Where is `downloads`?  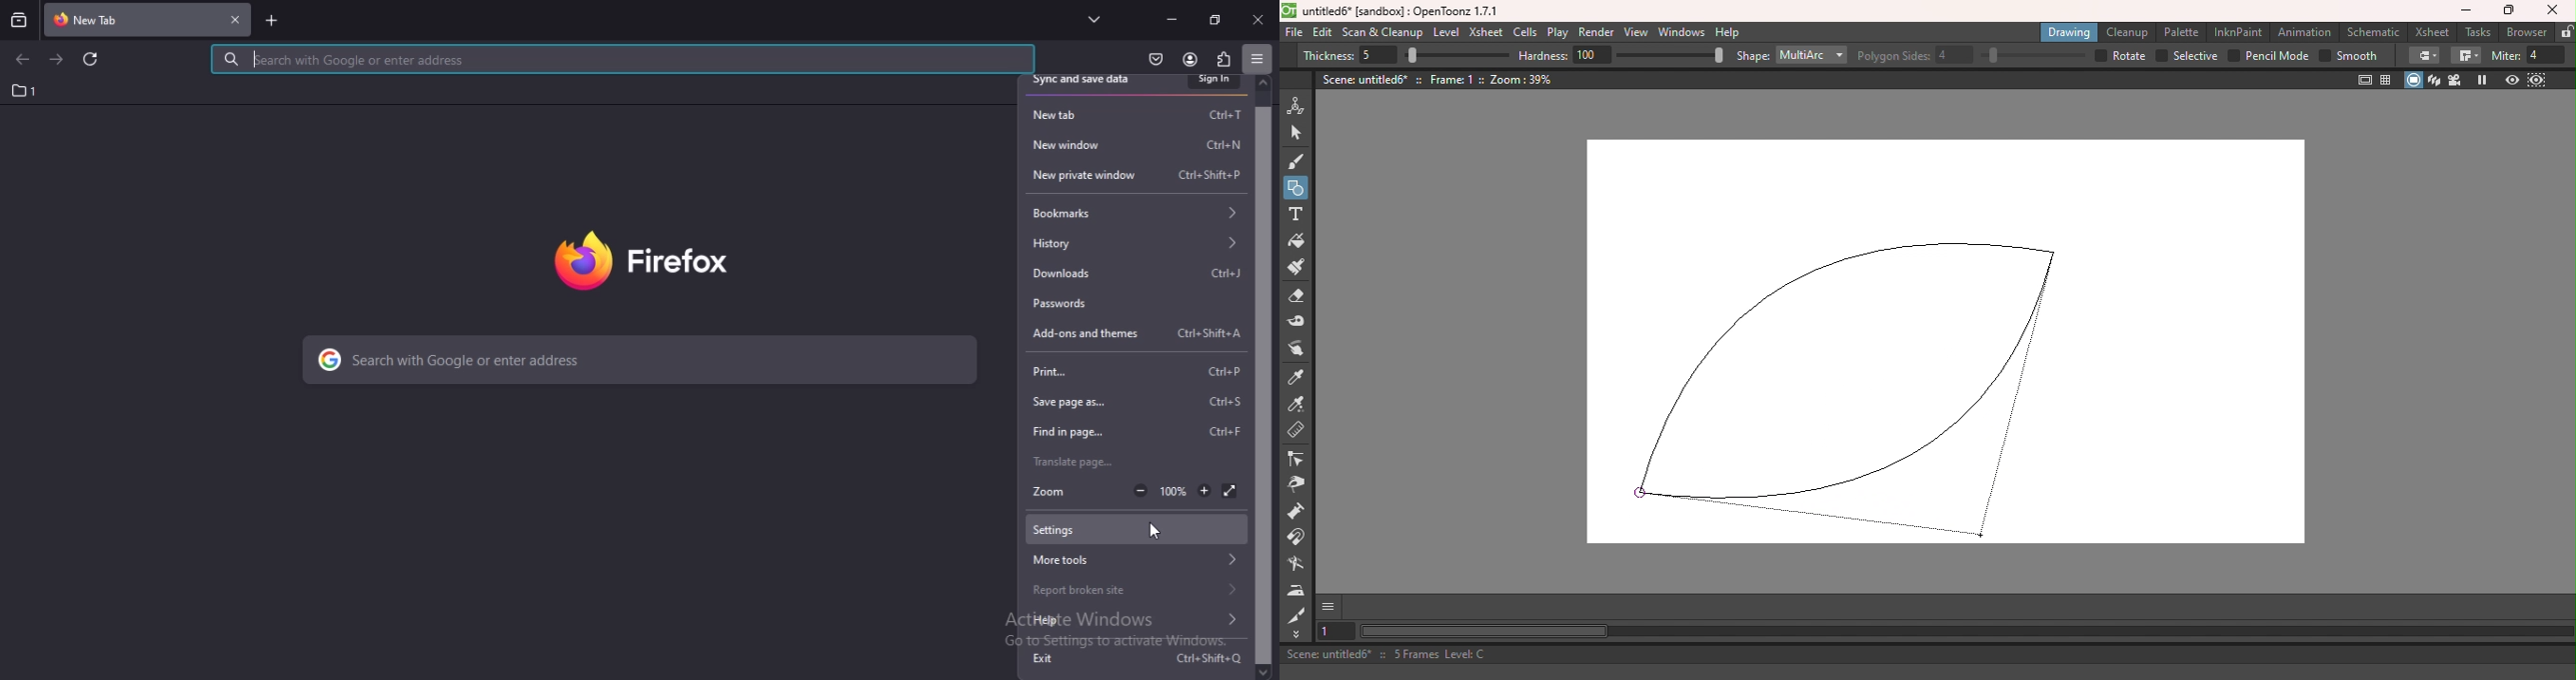 downloads is located at coordinates (1134, 270).